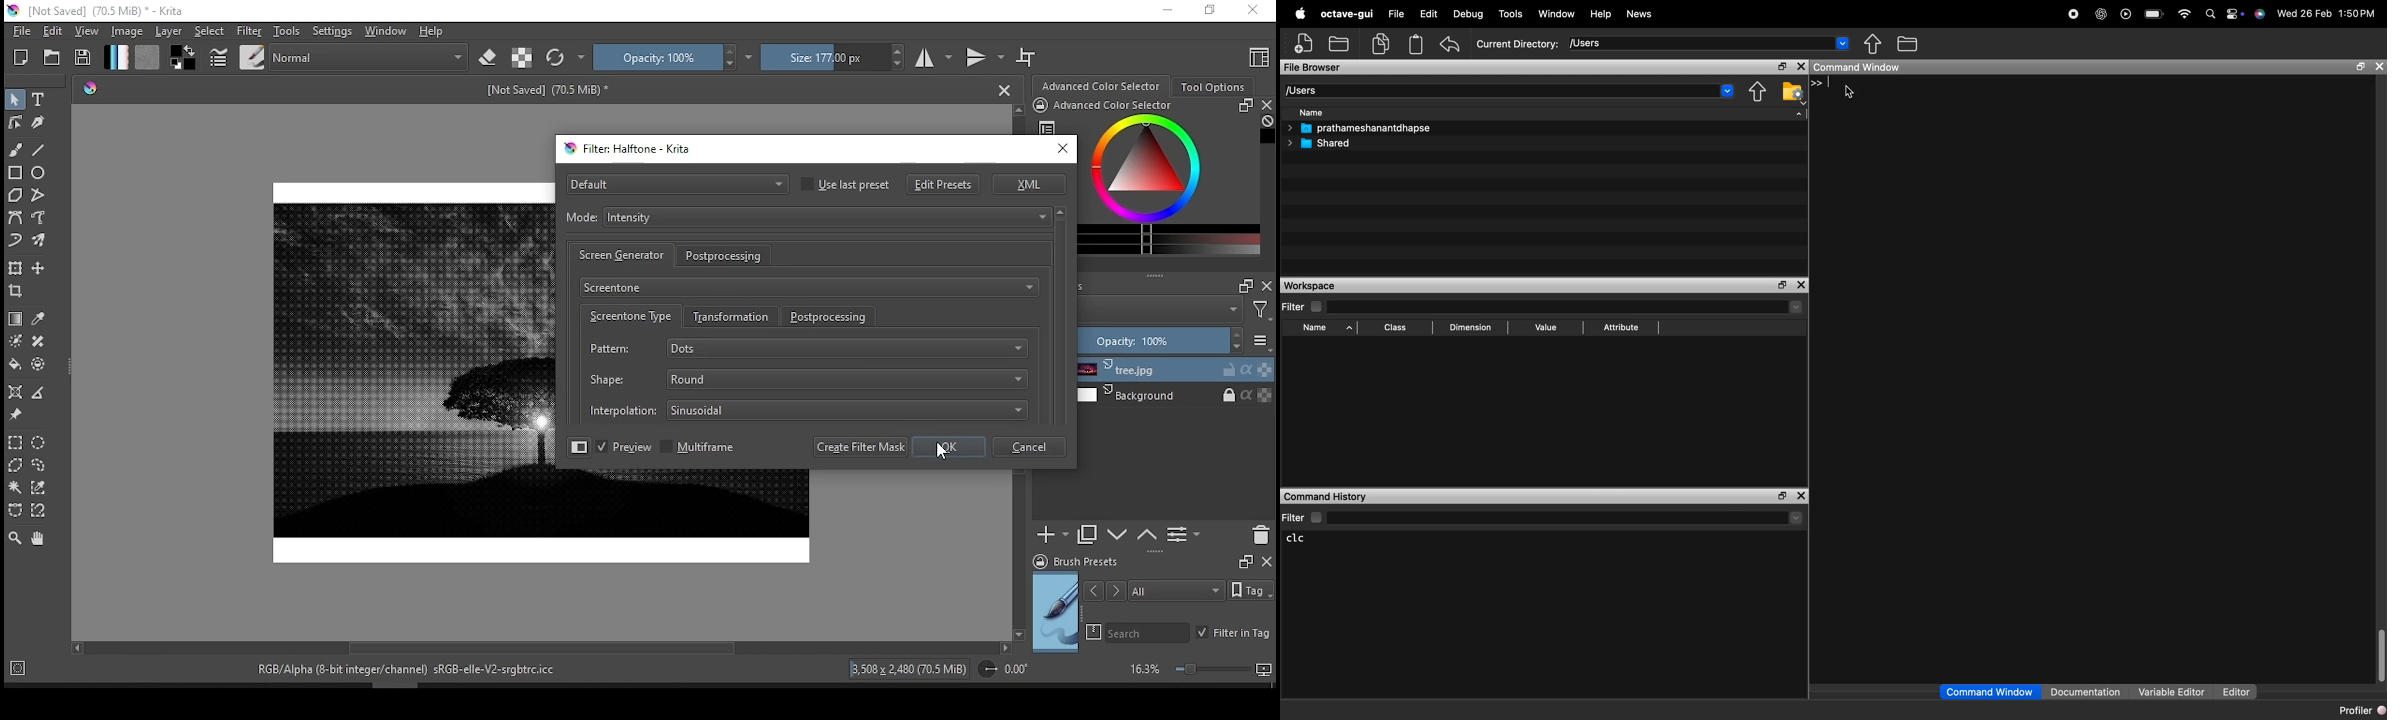 The width and height of the screenshot is (2408, 728). What do you see at coordinates (15, 100) in the screenshot?
I see `select shapes tool` at bounding box center [15, 100].